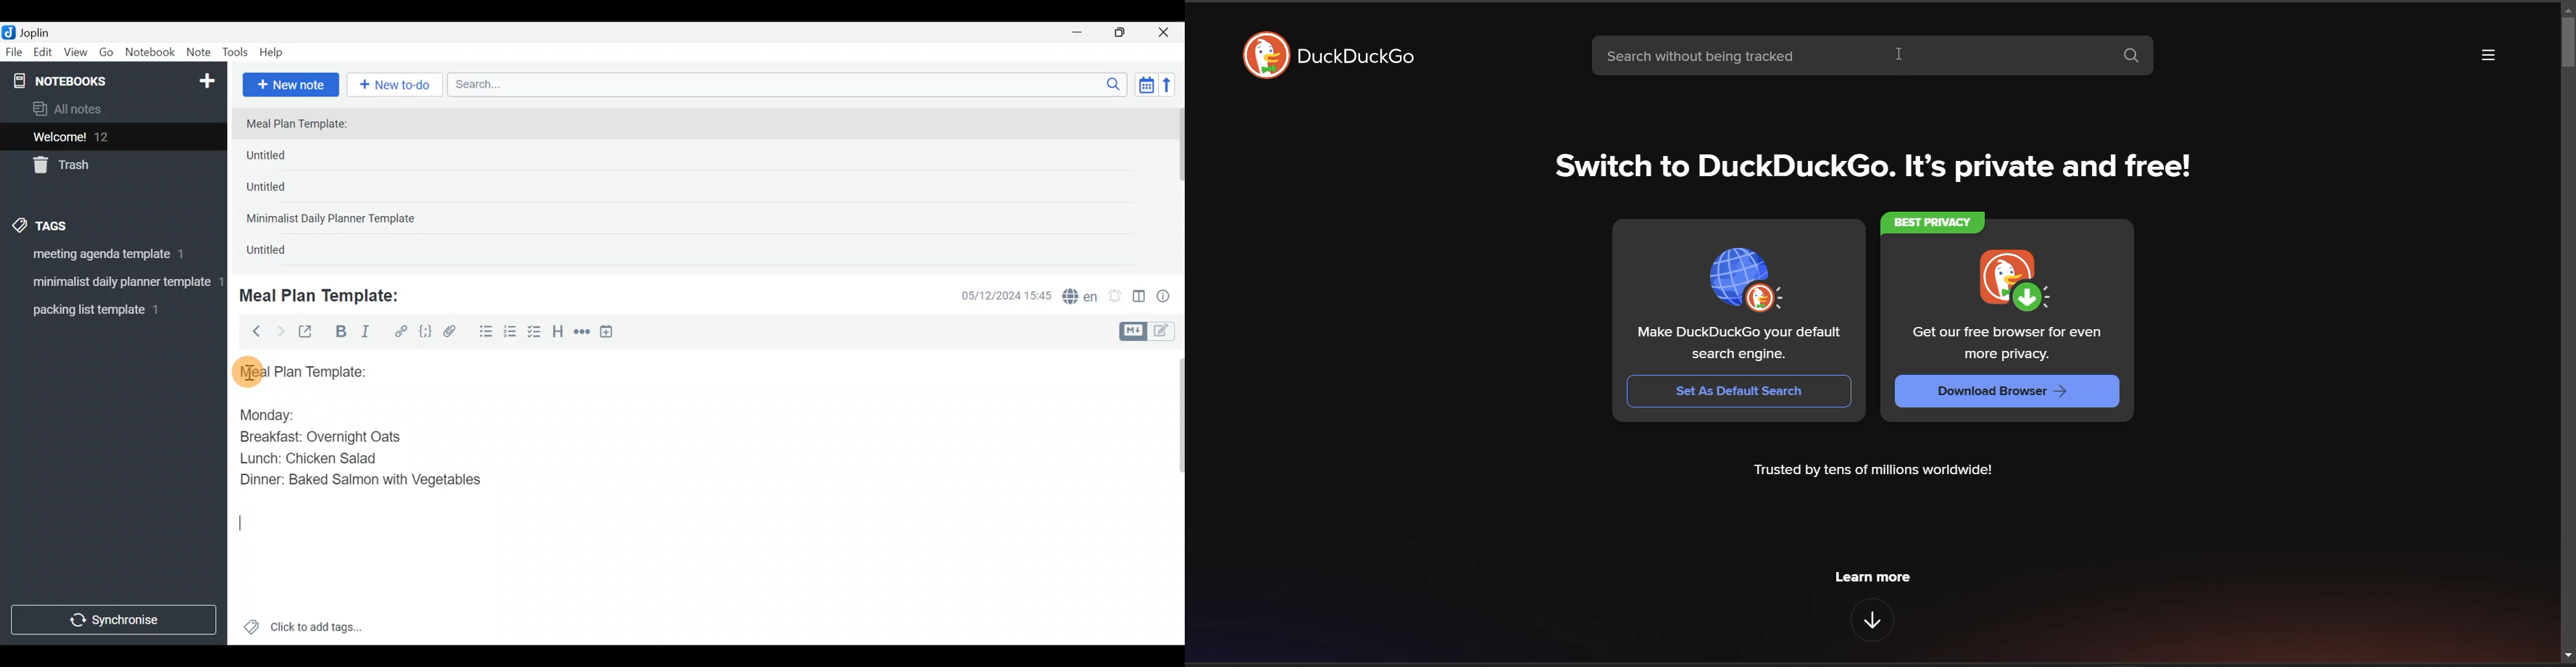 Image resolution: width=2576 pixels, height=672 pixels. What do you see at coordinates (251, 330) in the screenshot?
I see `Back` at bounding box center [251, 330].